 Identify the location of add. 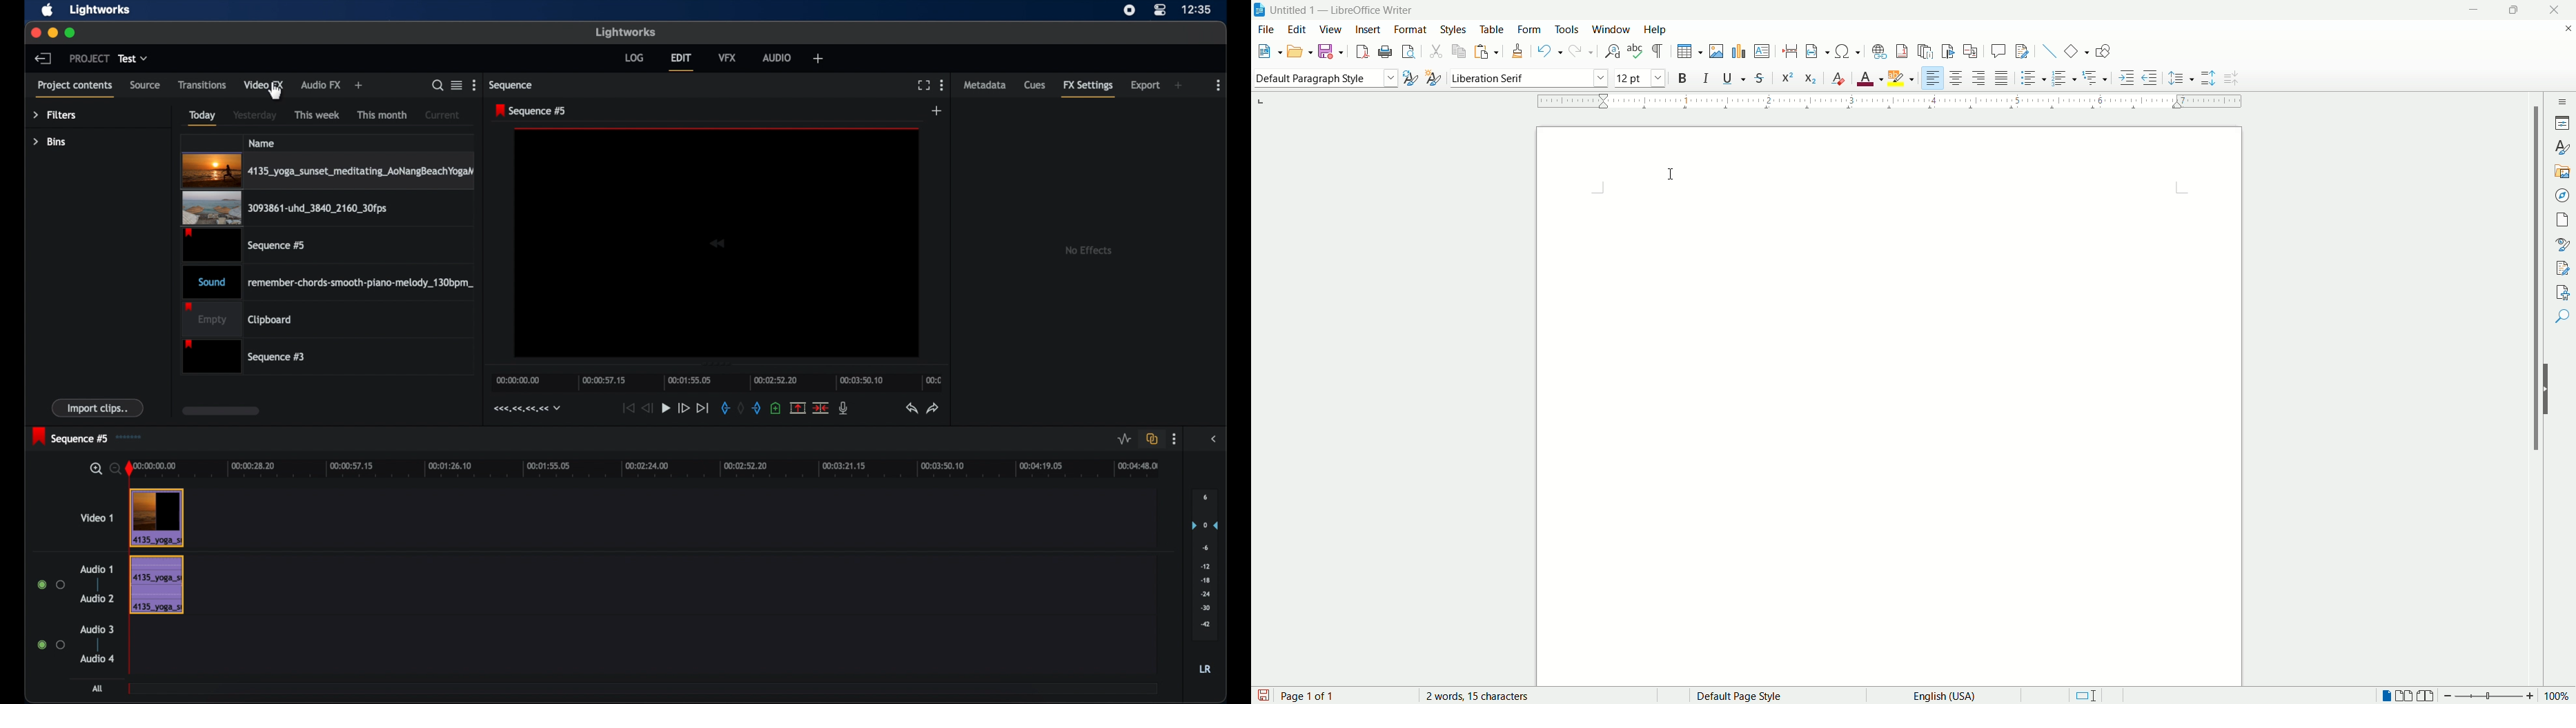
(938, 111).